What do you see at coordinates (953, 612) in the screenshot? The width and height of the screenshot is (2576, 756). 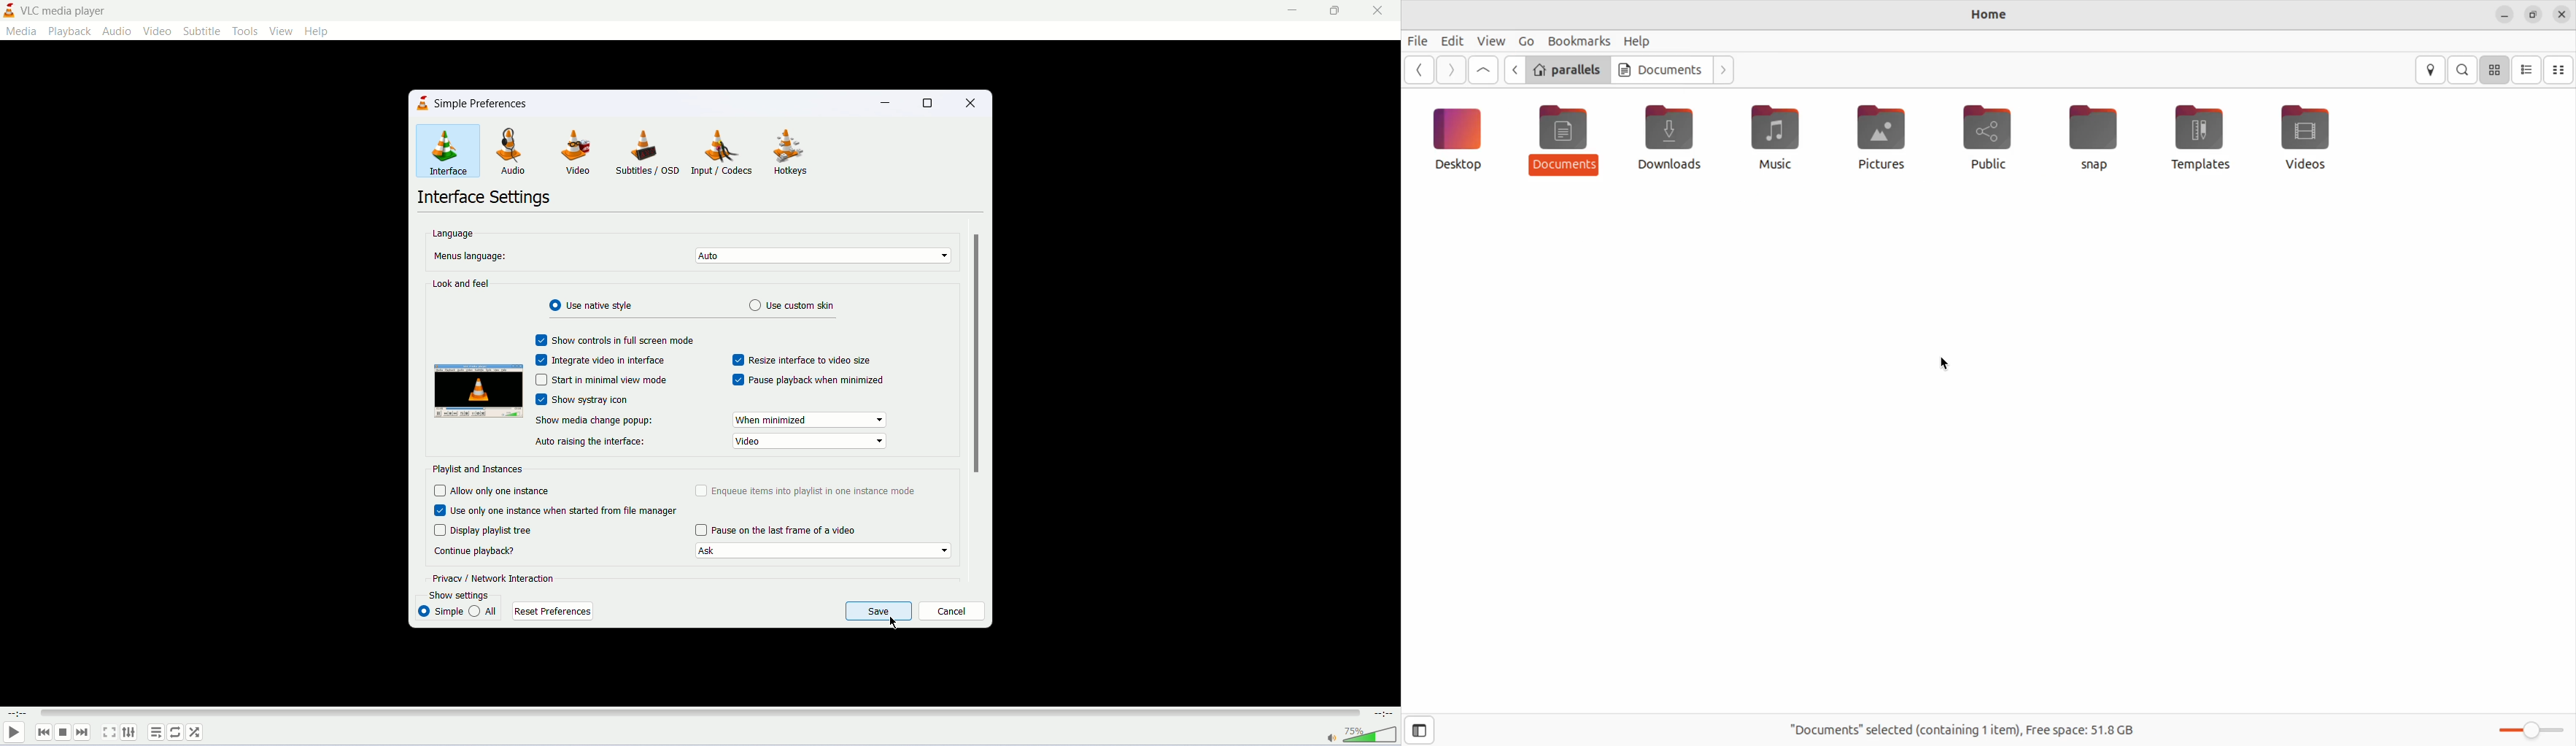 I see `cancel` at bounding box center [953, 612].